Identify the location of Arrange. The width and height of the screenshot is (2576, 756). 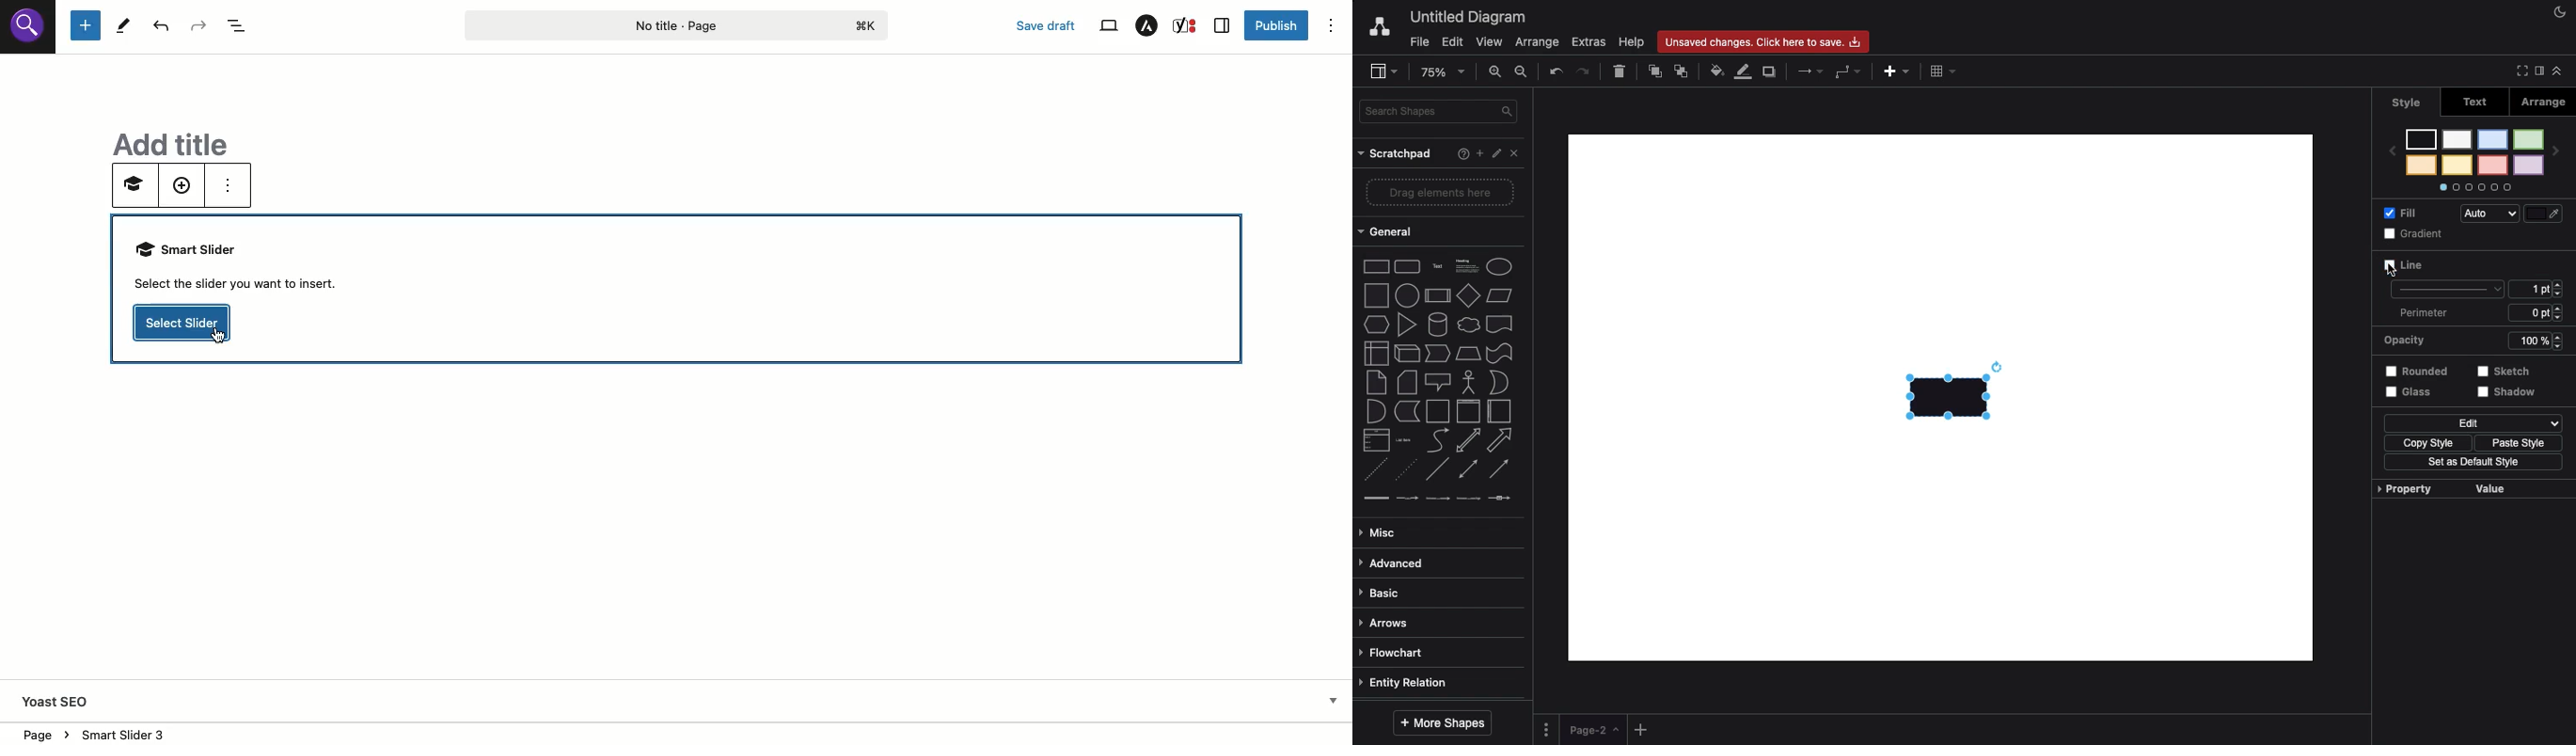
(2548, 105).